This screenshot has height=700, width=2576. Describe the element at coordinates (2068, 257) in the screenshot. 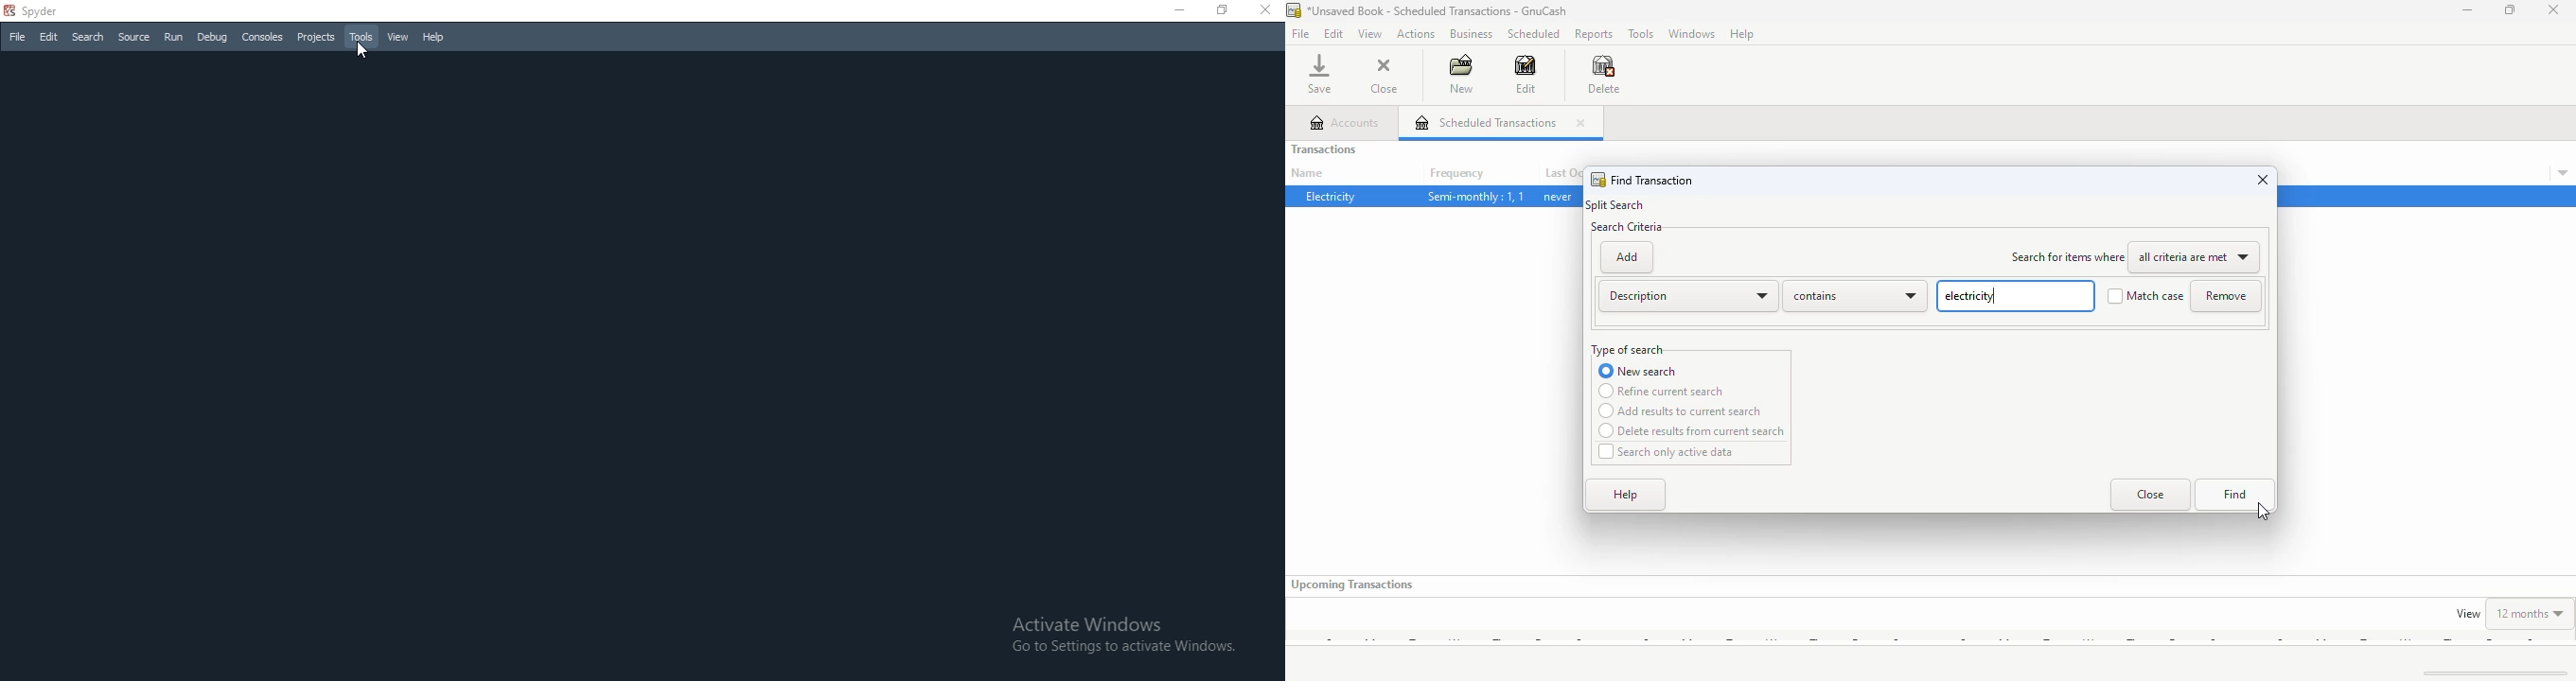

I see `search for items where` at that location.